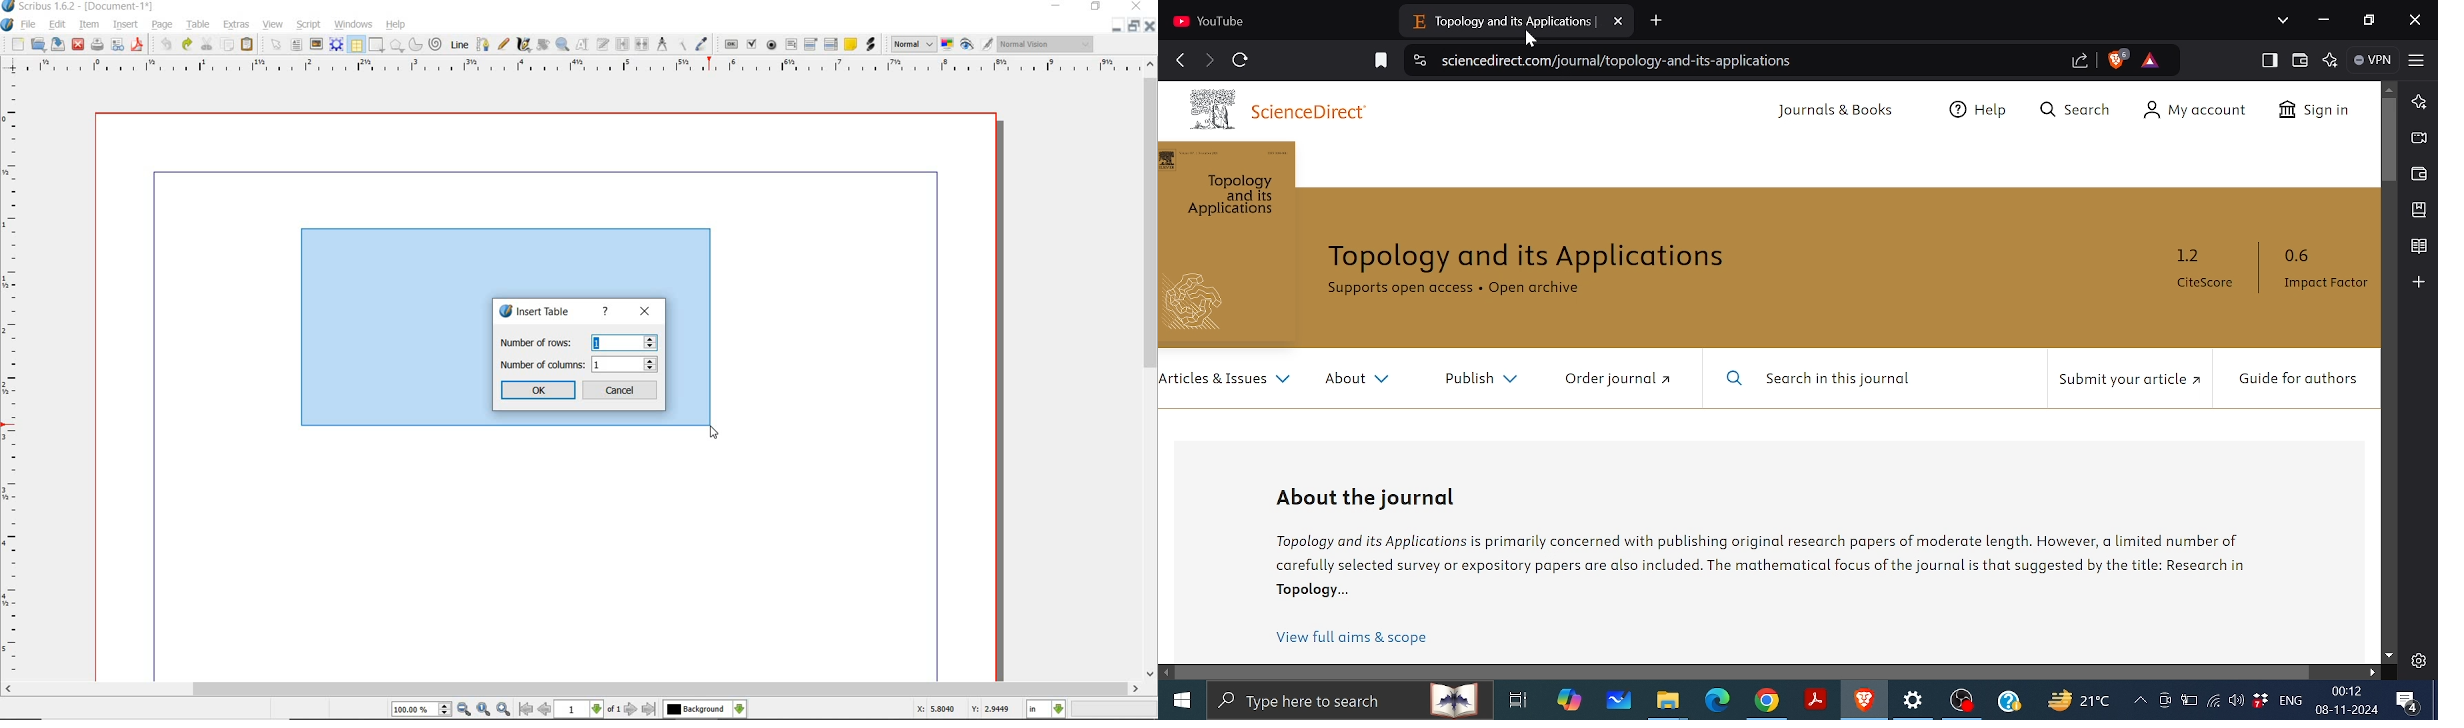  I want to click on preflight verifier, so click(117, 46).